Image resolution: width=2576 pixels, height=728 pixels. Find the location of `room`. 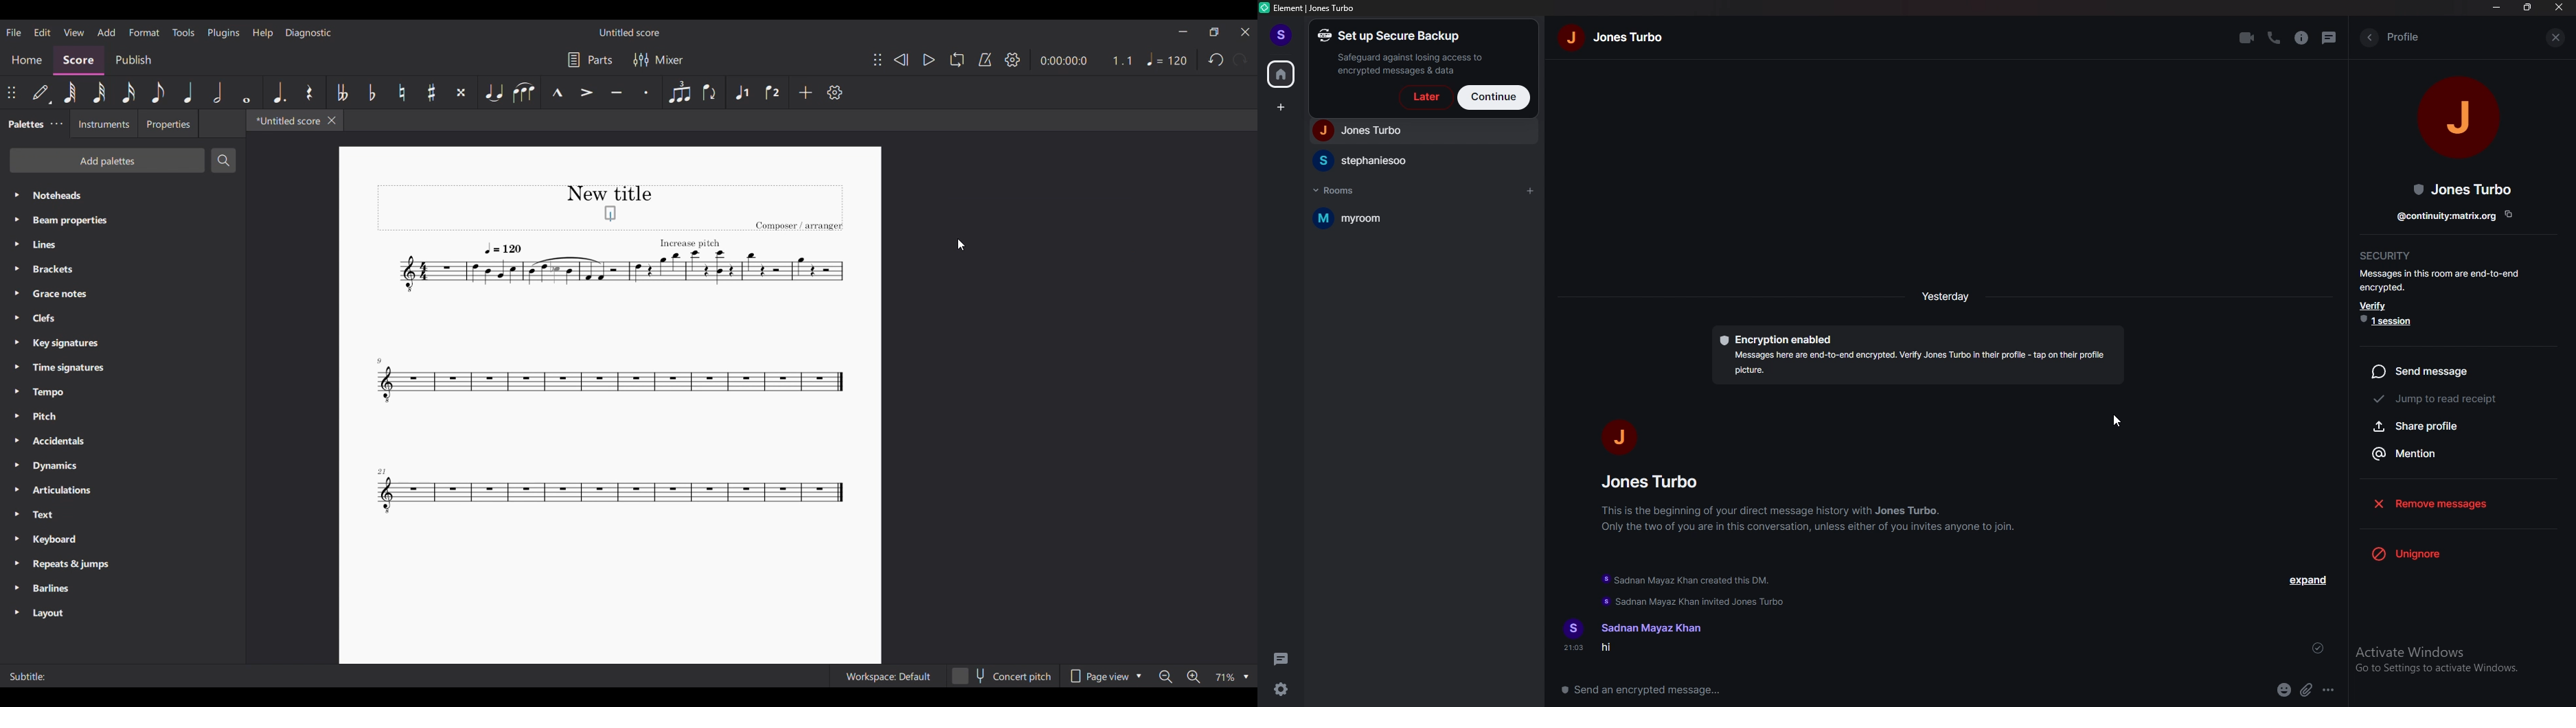

room is located at coordinates (1415, 219).